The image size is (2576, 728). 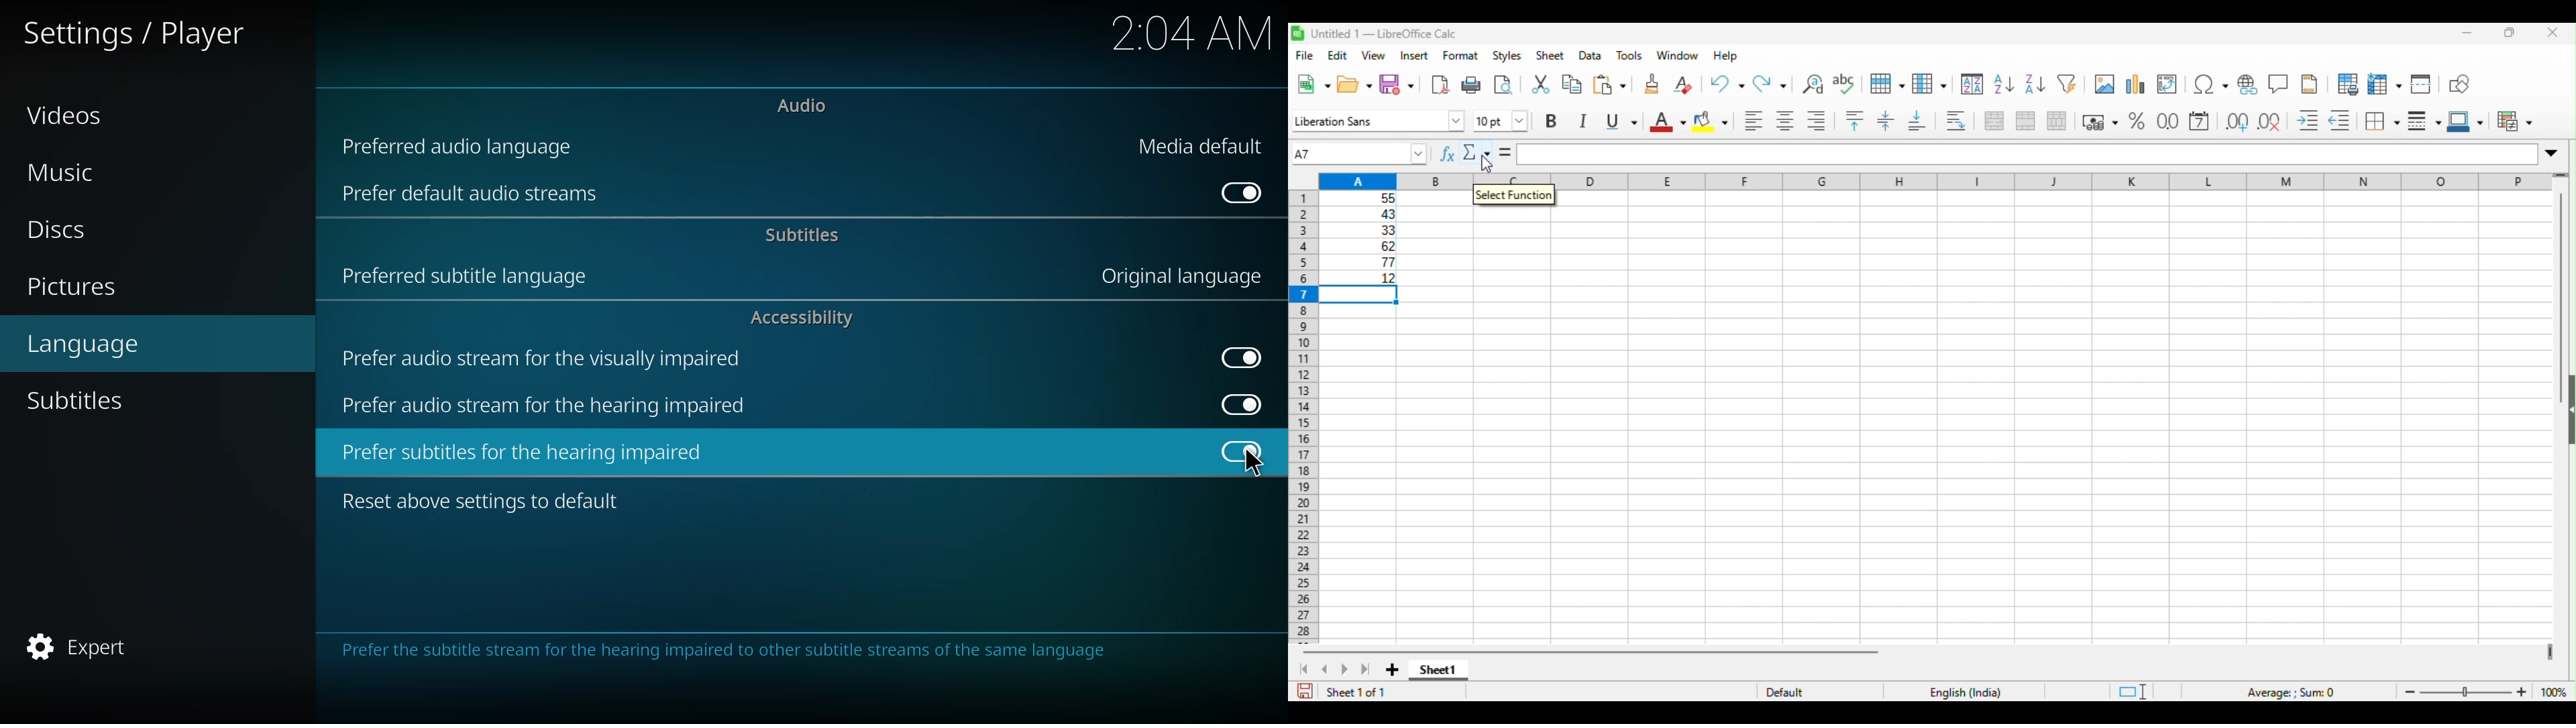 I want to click on bold, so click(x=1554, y=121).